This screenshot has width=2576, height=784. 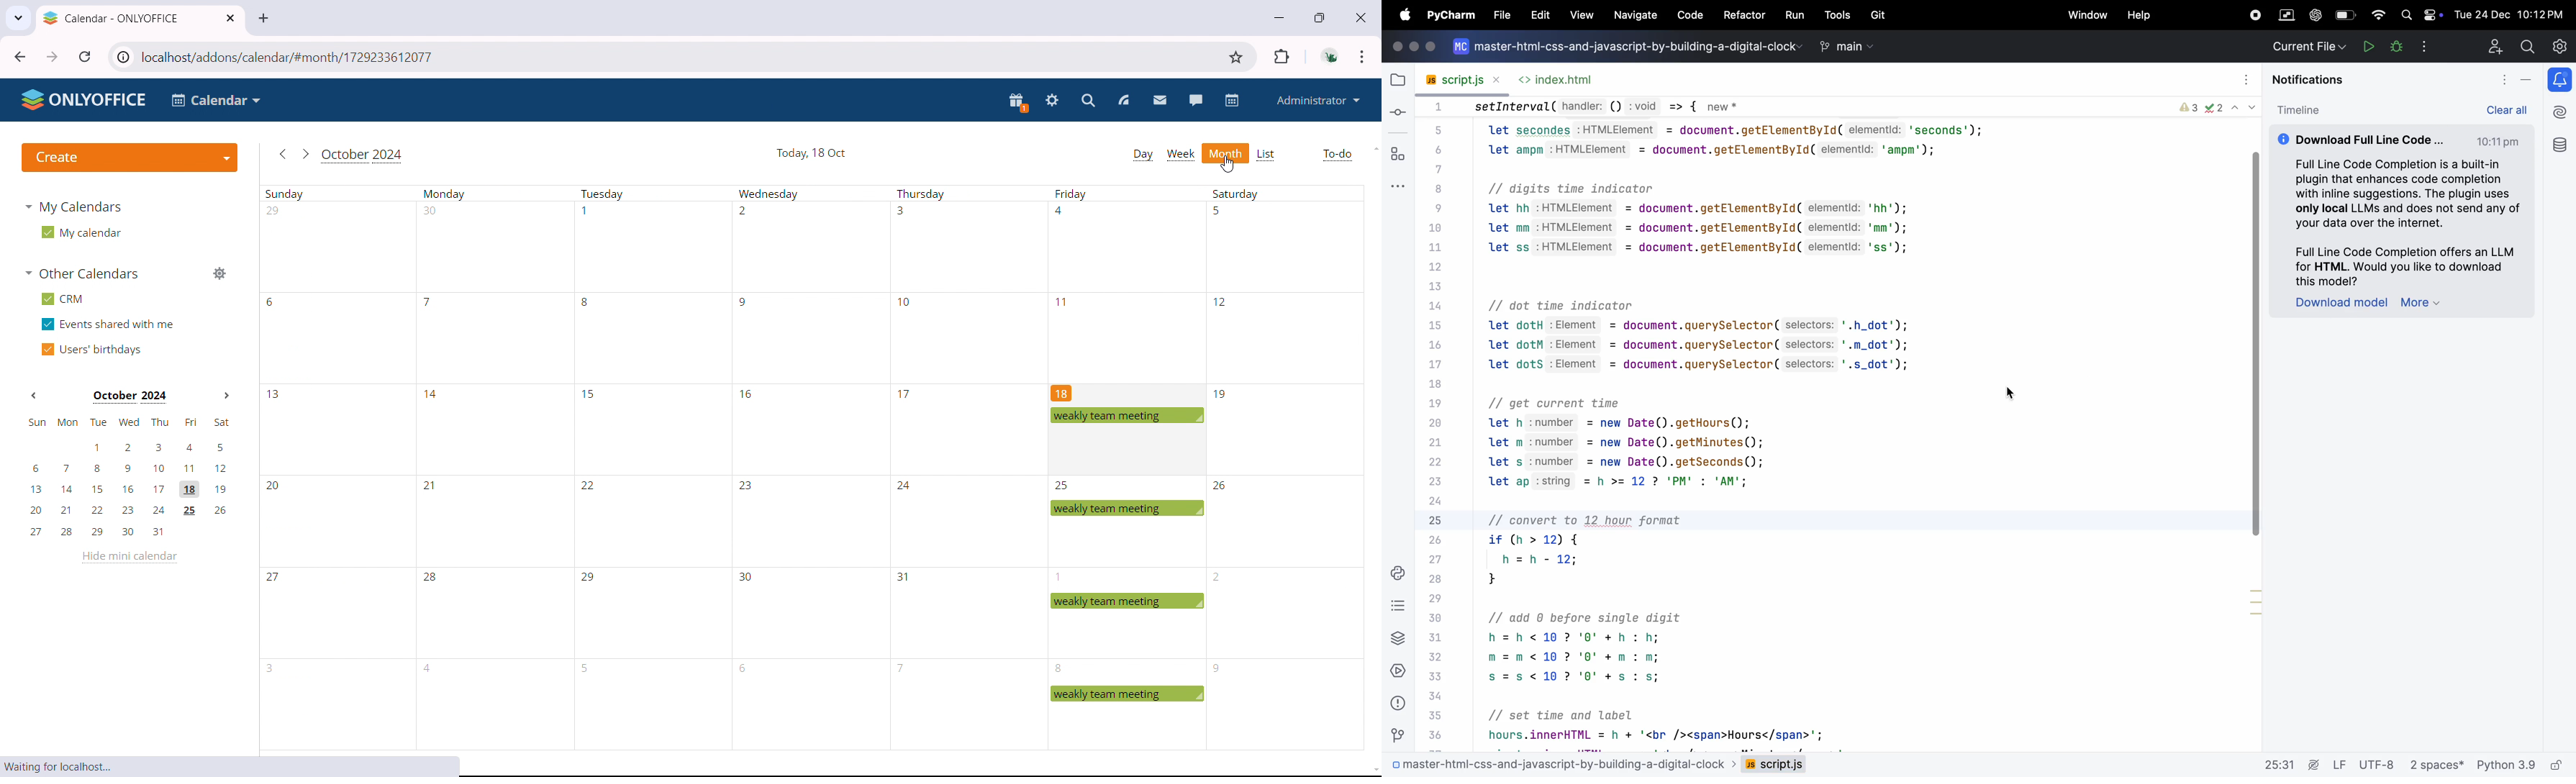 What do you see at coordinates (2524, 765) in the screenshot?
I see `python 3.9` at bounding box center [2524, 765].